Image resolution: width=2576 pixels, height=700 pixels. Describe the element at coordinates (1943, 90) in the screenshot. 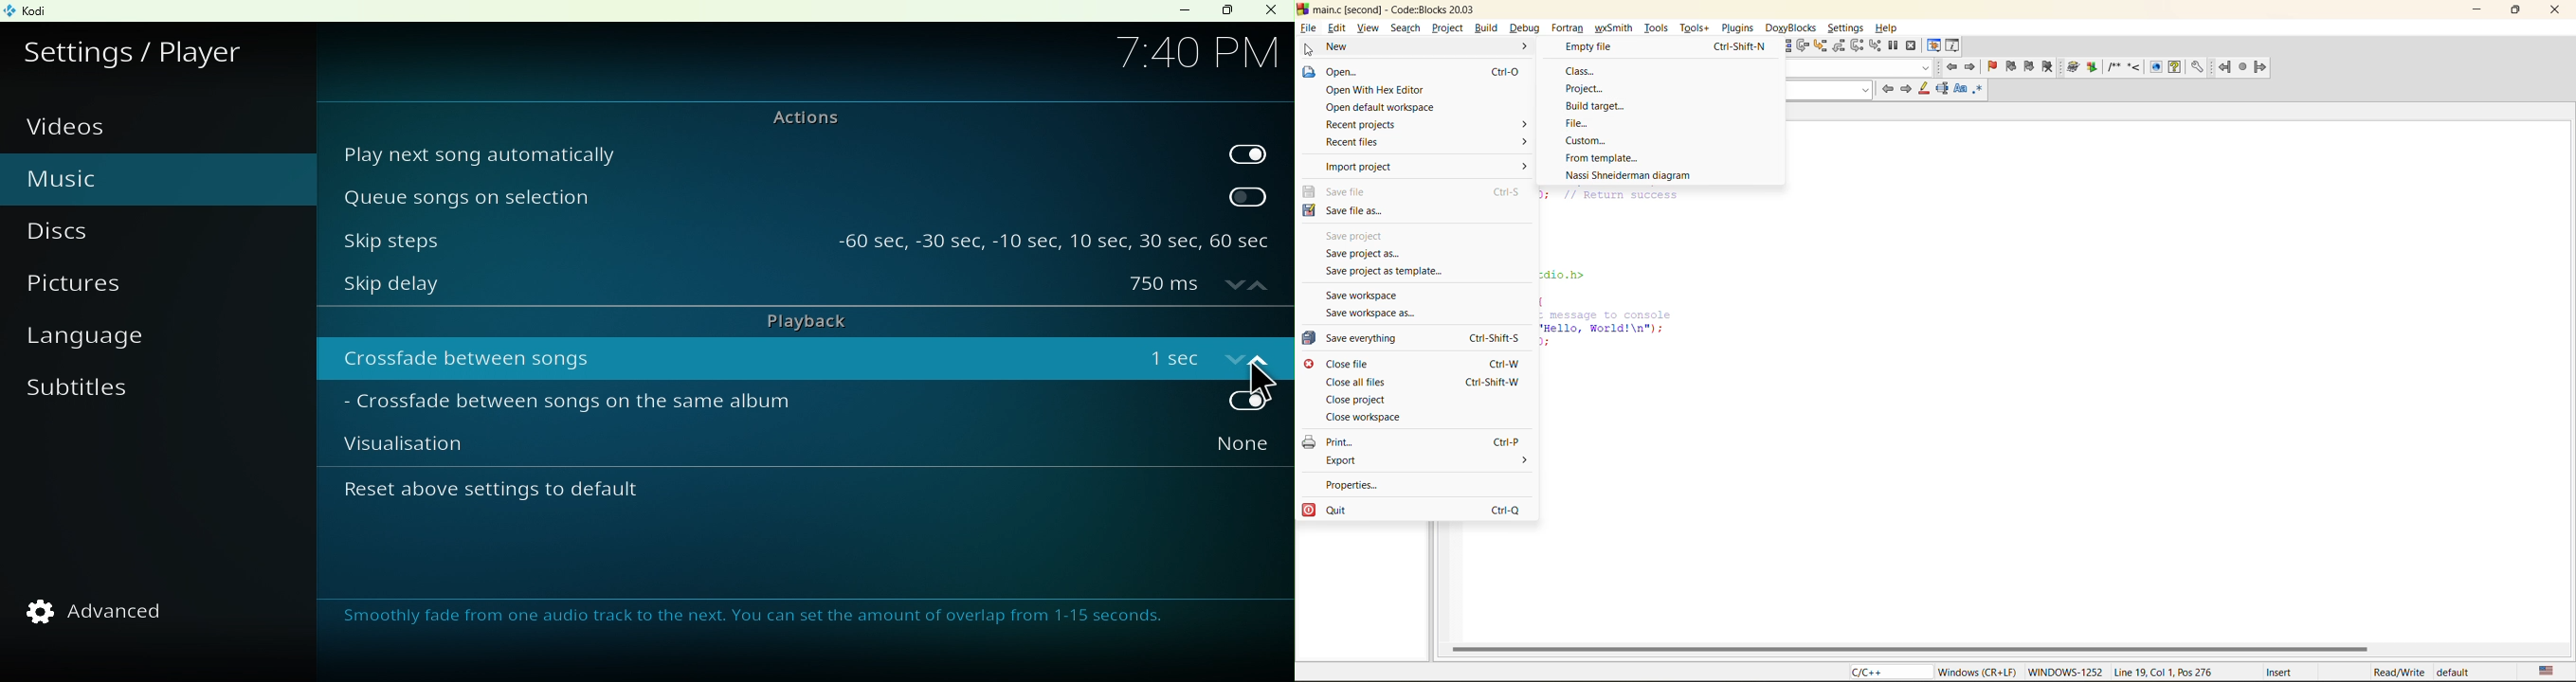

I see `selected text` at that location.